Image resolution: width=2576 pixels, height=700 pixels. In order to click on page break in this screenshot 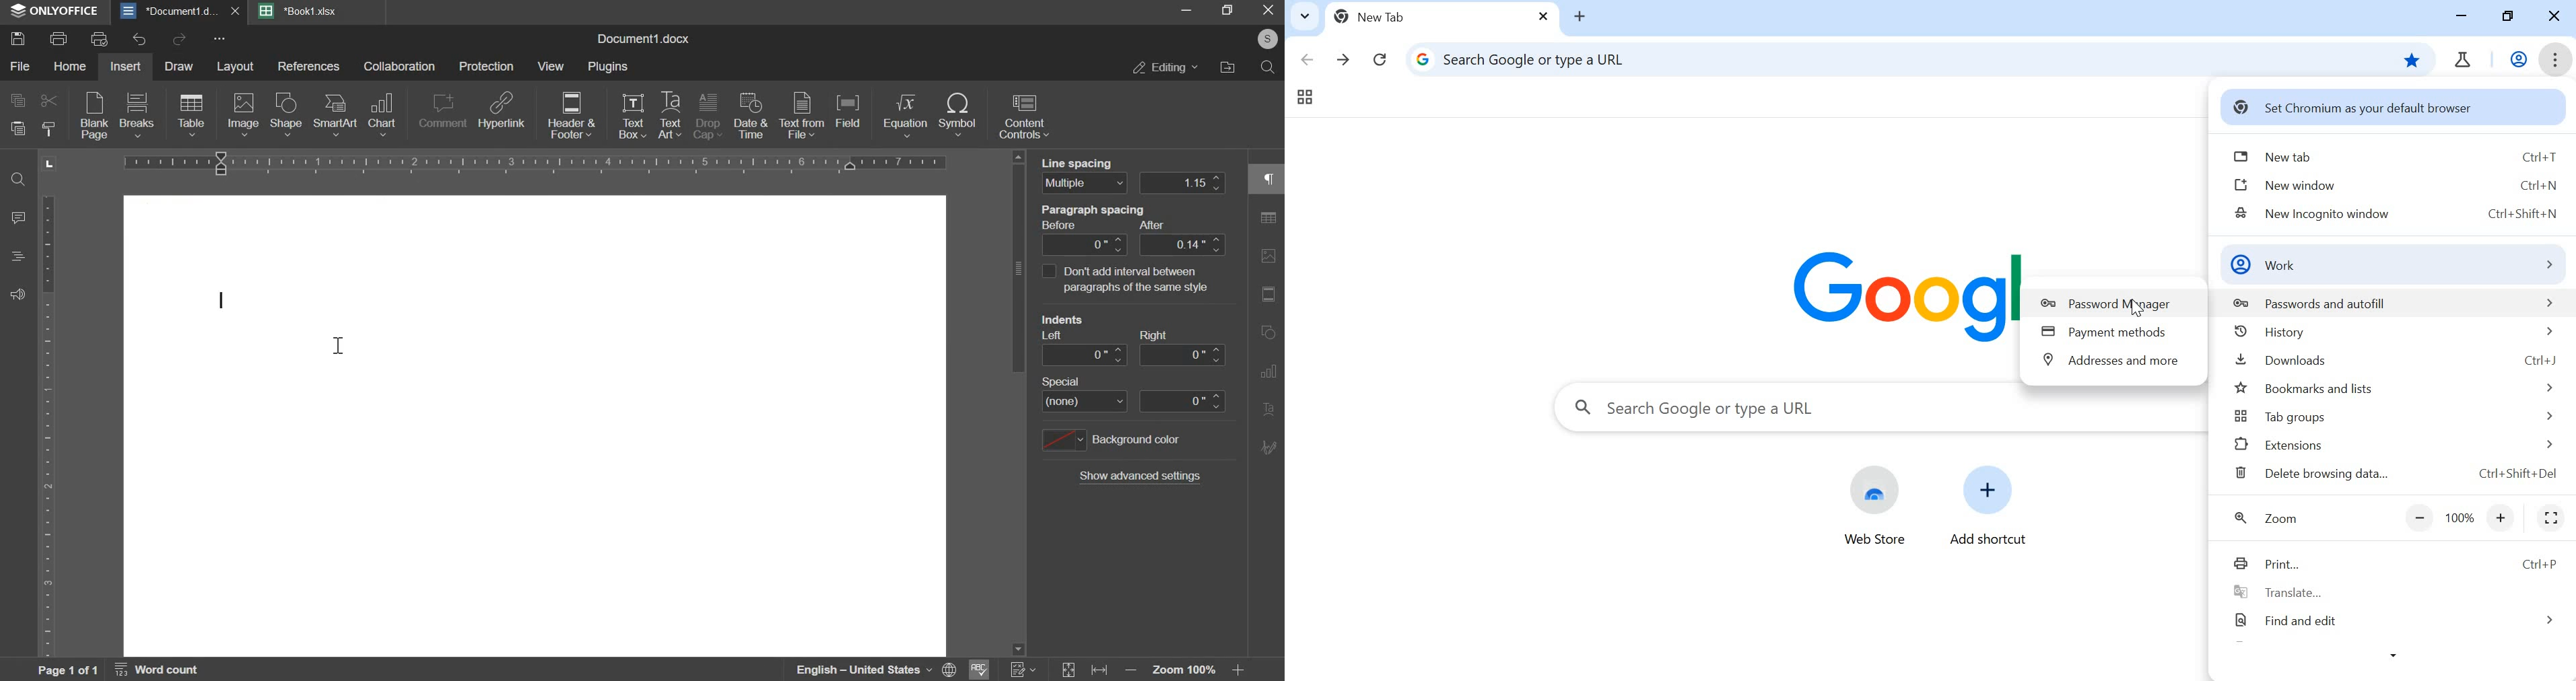, I will do `click(136, 116)`.